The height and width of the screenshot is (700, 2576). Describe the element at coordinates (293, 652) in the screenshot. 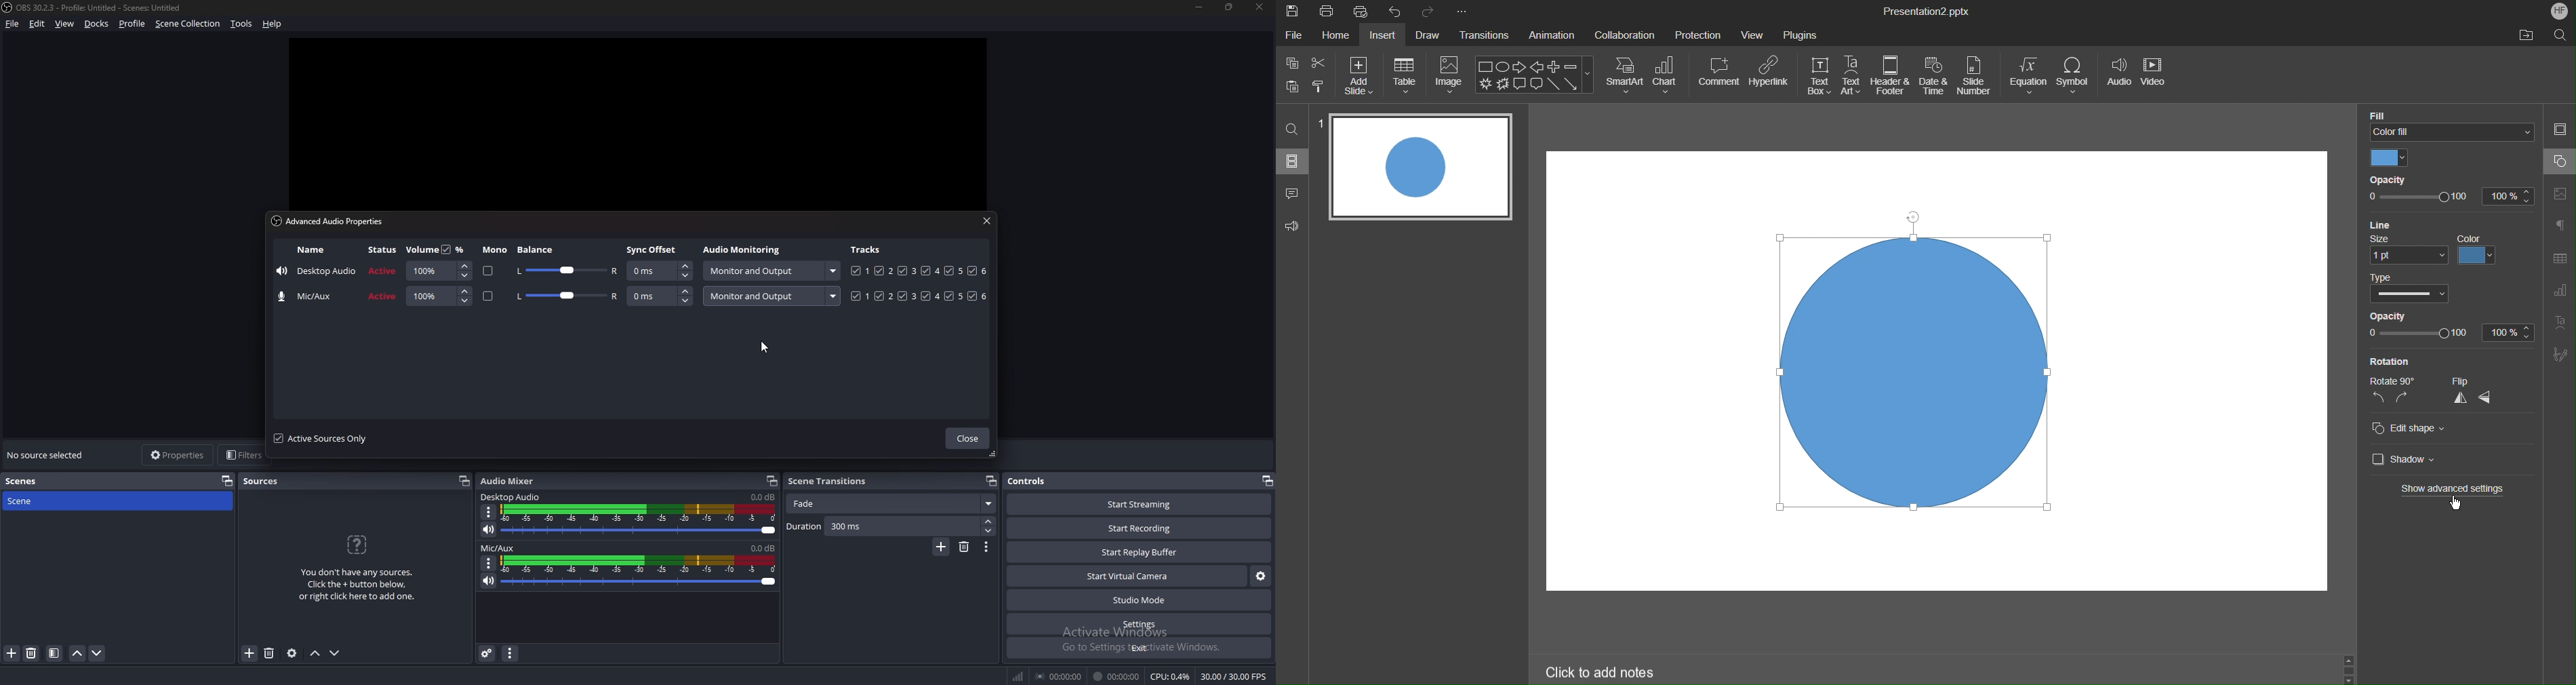

I see `source properties` at that location.